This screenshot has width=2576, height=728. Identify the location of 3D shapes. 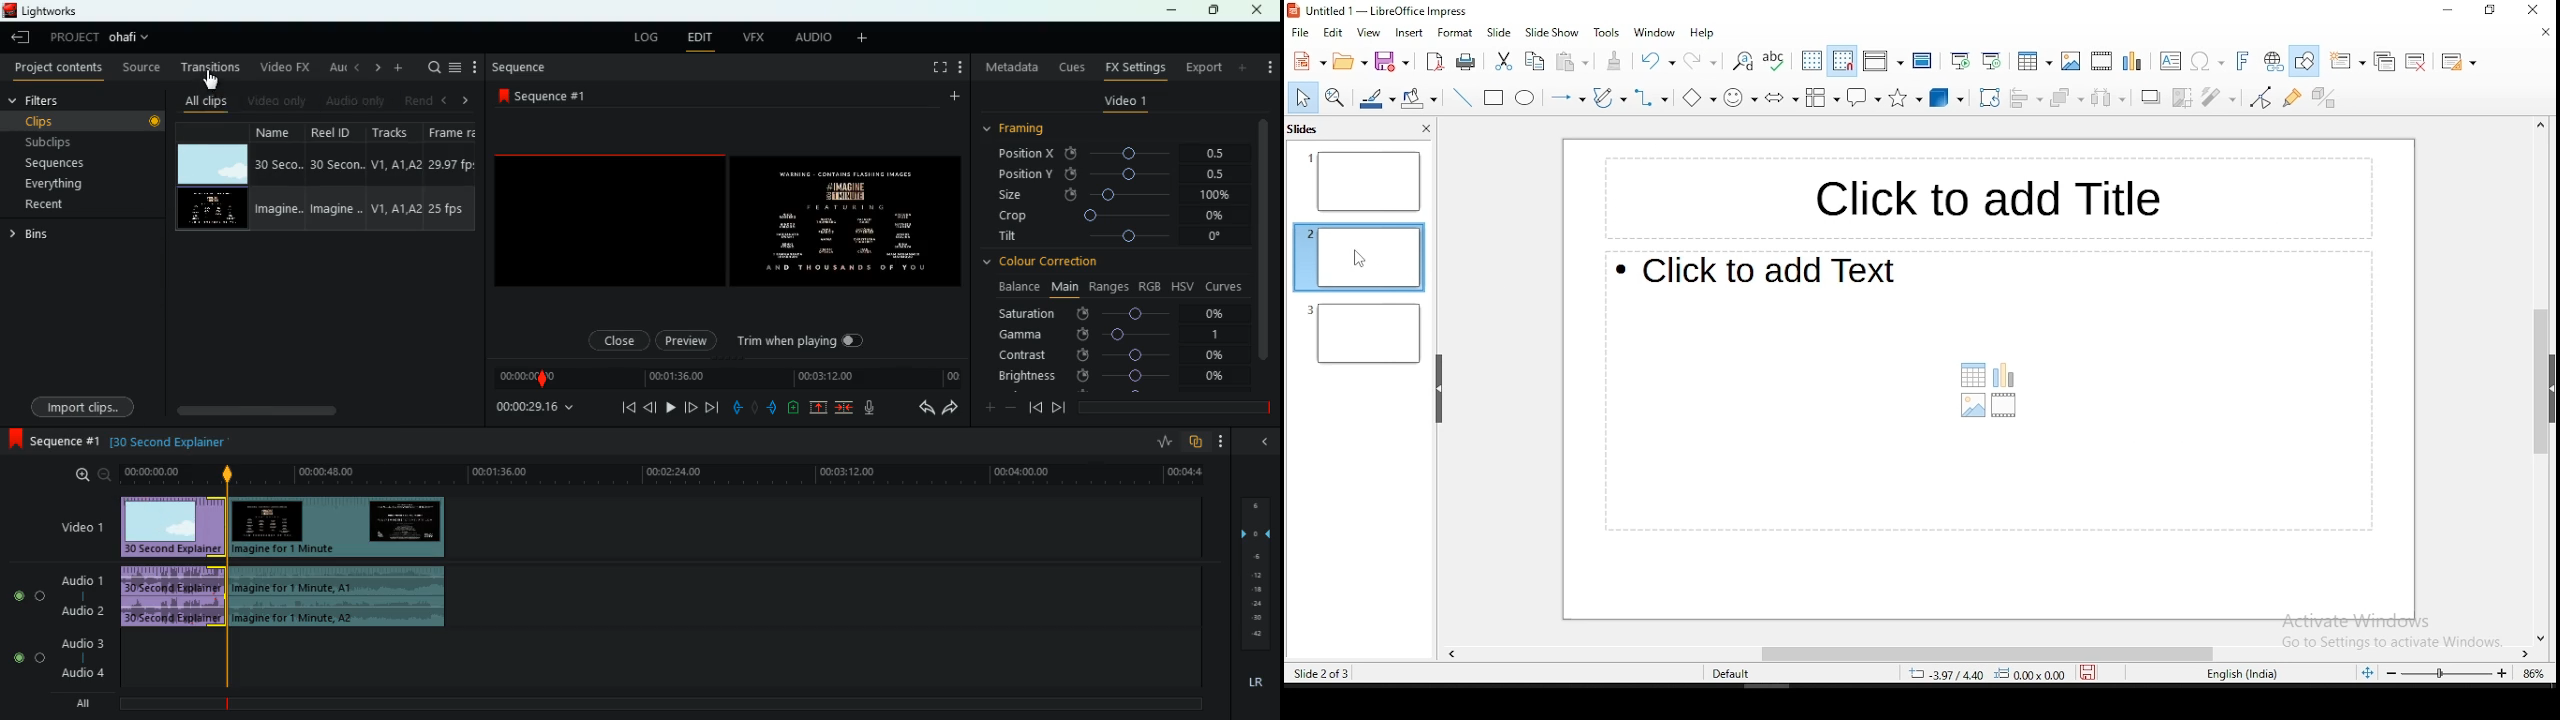
(1948, 99).